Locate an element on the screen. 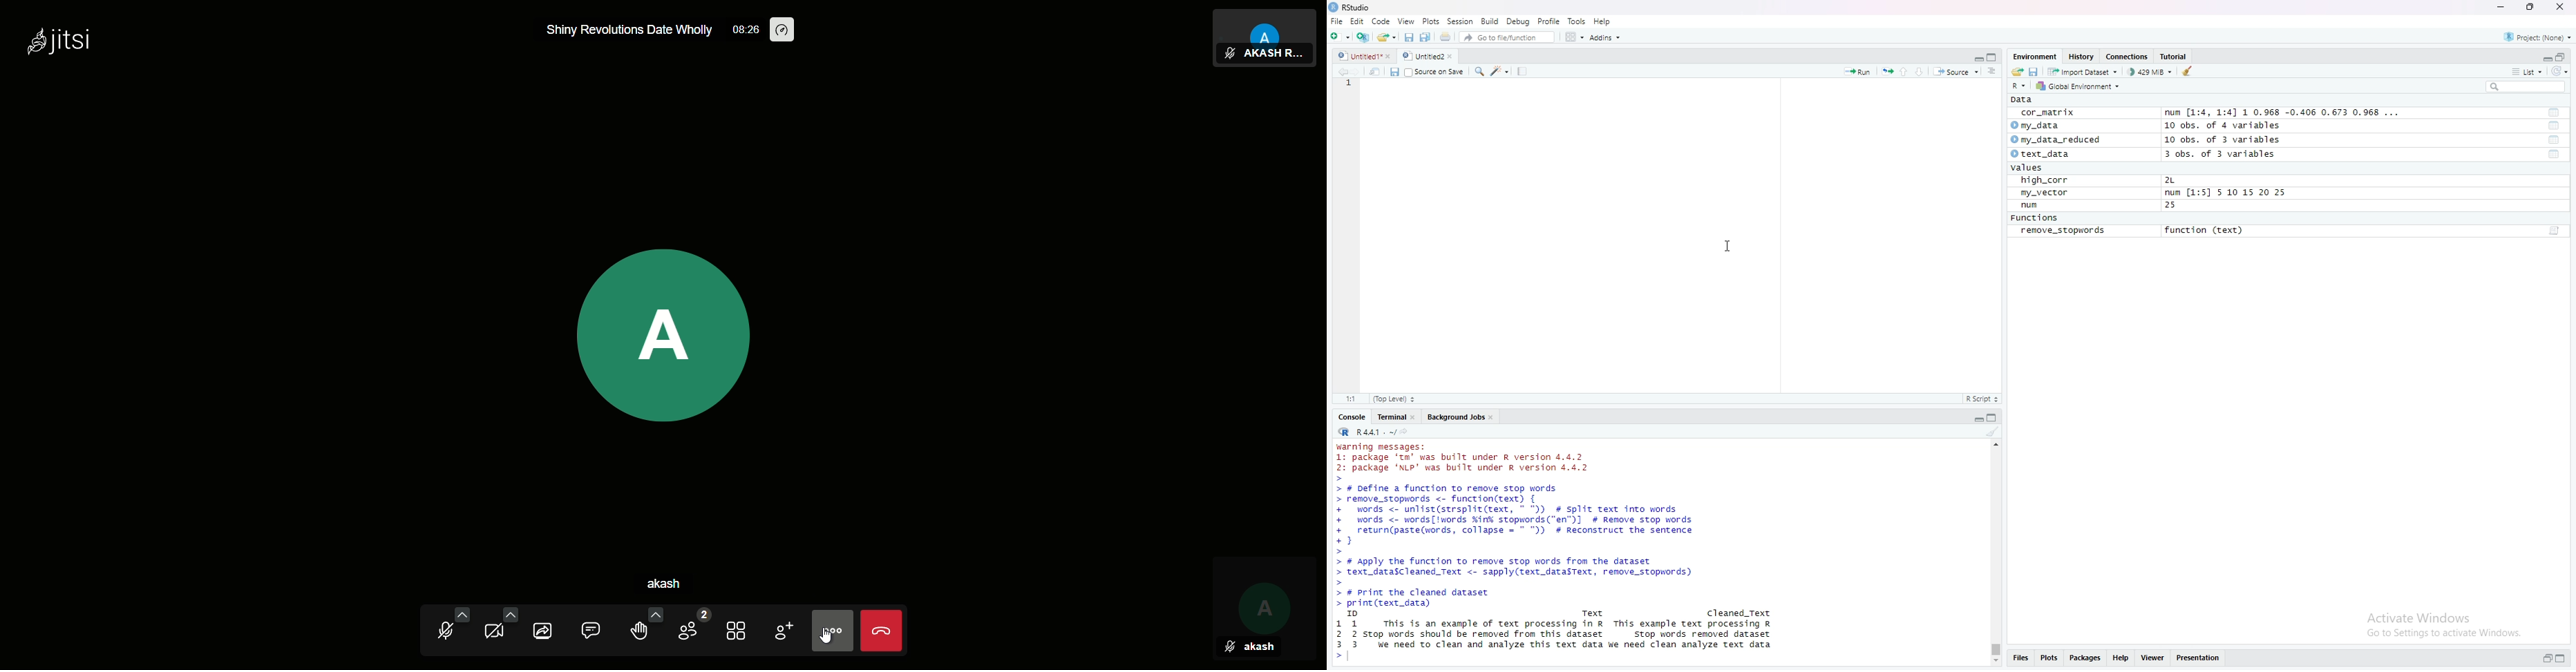 This screenshot has height=672, width=2576. Save is located at coordinates (2033, 72).